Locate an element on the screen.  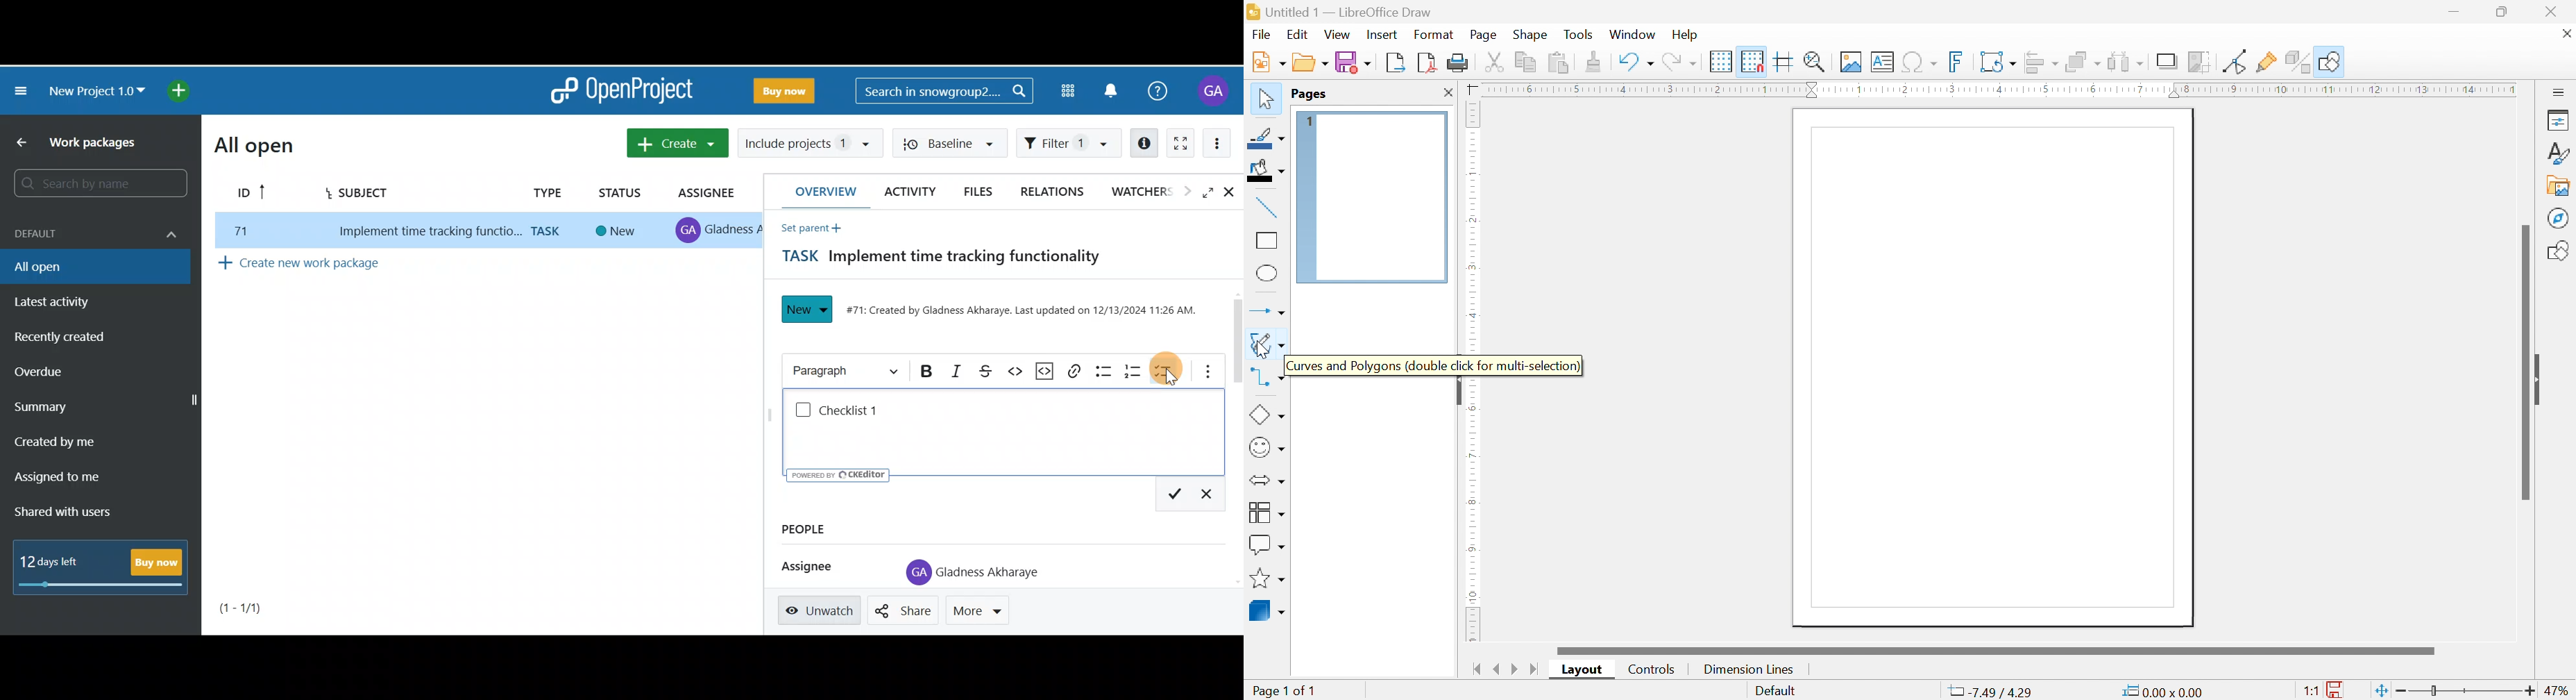
new is located at coordinates (1268, 62).